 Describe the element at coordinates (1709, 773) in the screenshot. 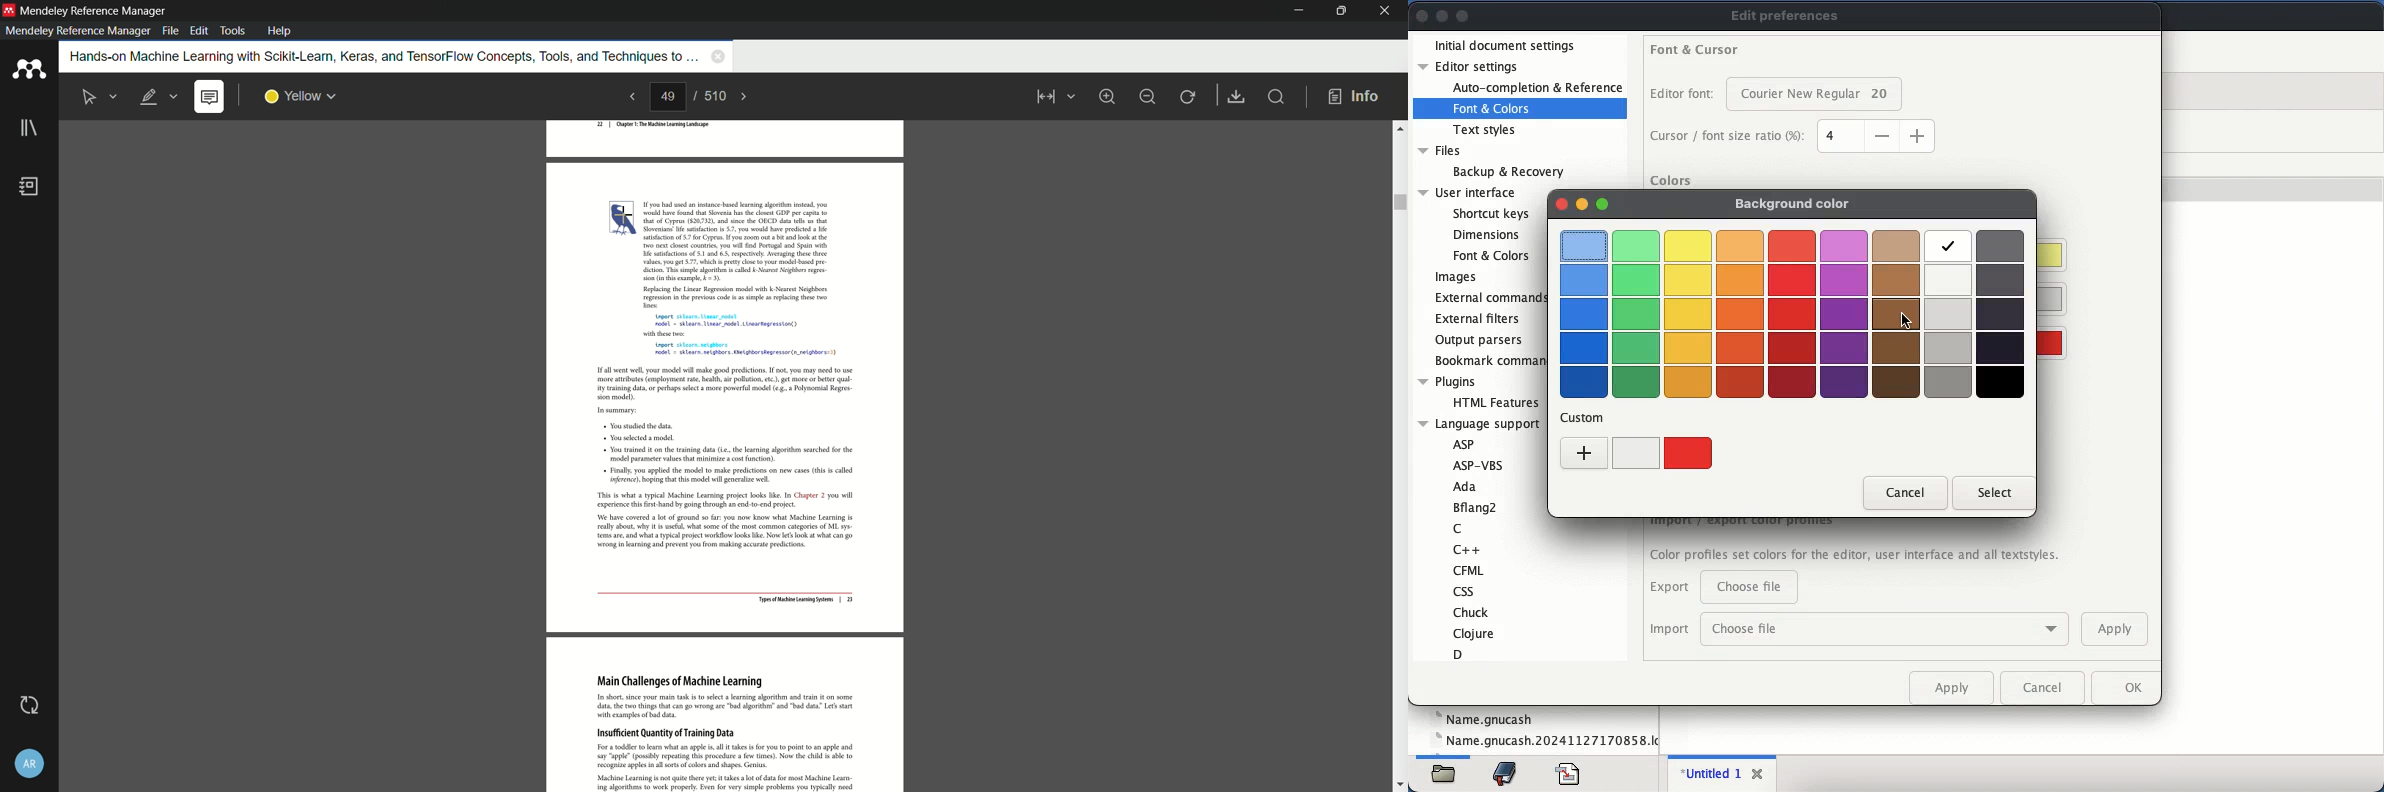

I see `untitled 1` at that location.